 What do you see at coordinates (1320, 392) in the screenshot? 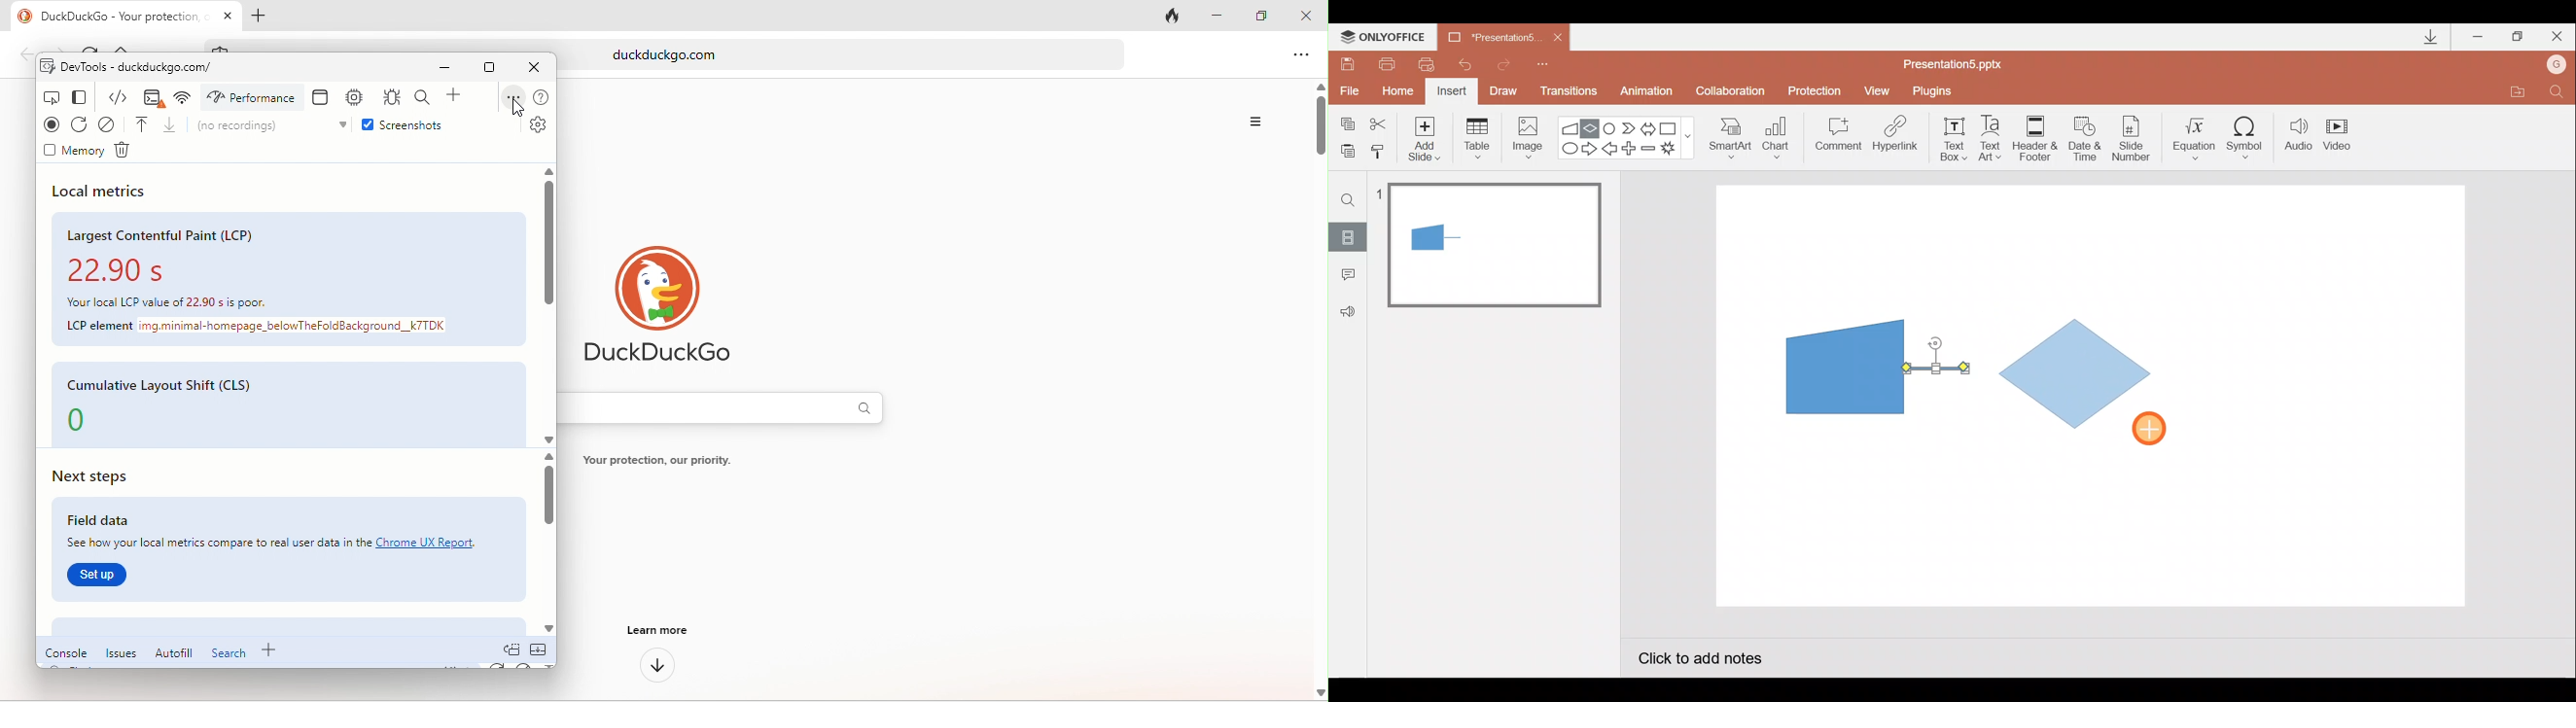
I see `vertical scroll bar` at bounding box center [1320, 392].